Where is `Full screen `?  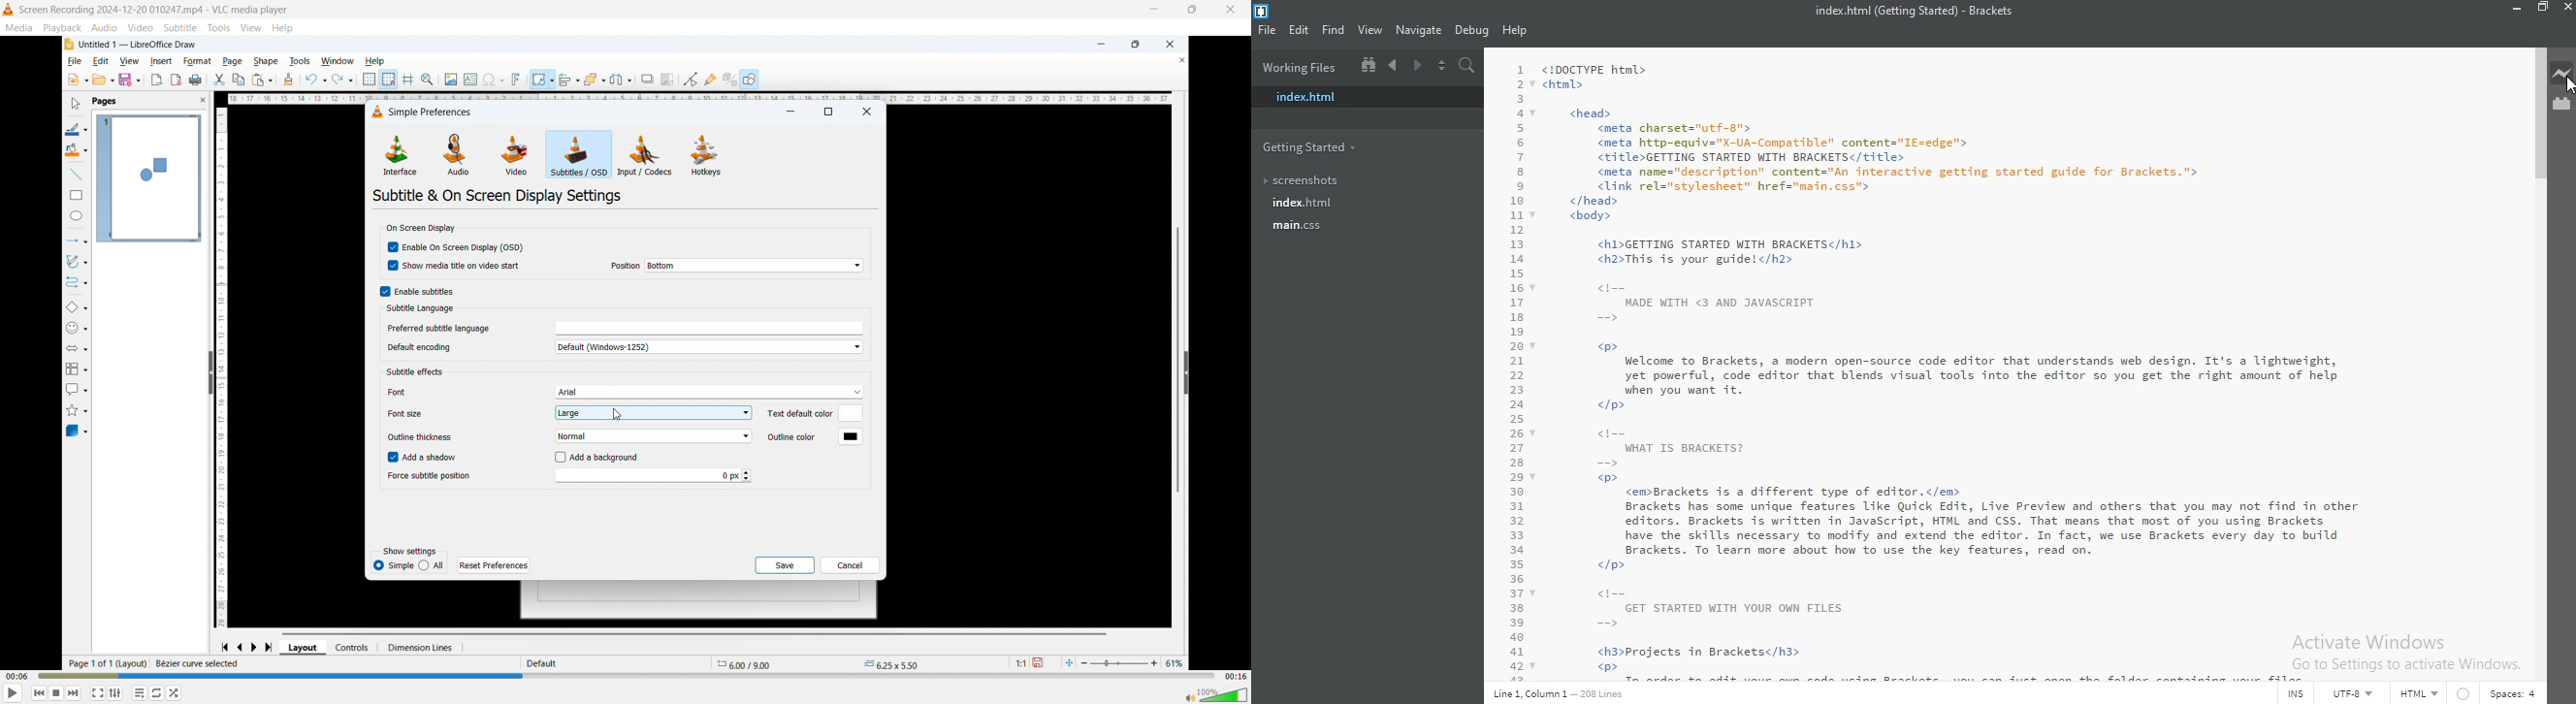
Full screen  is located at coordinates (98, 693).